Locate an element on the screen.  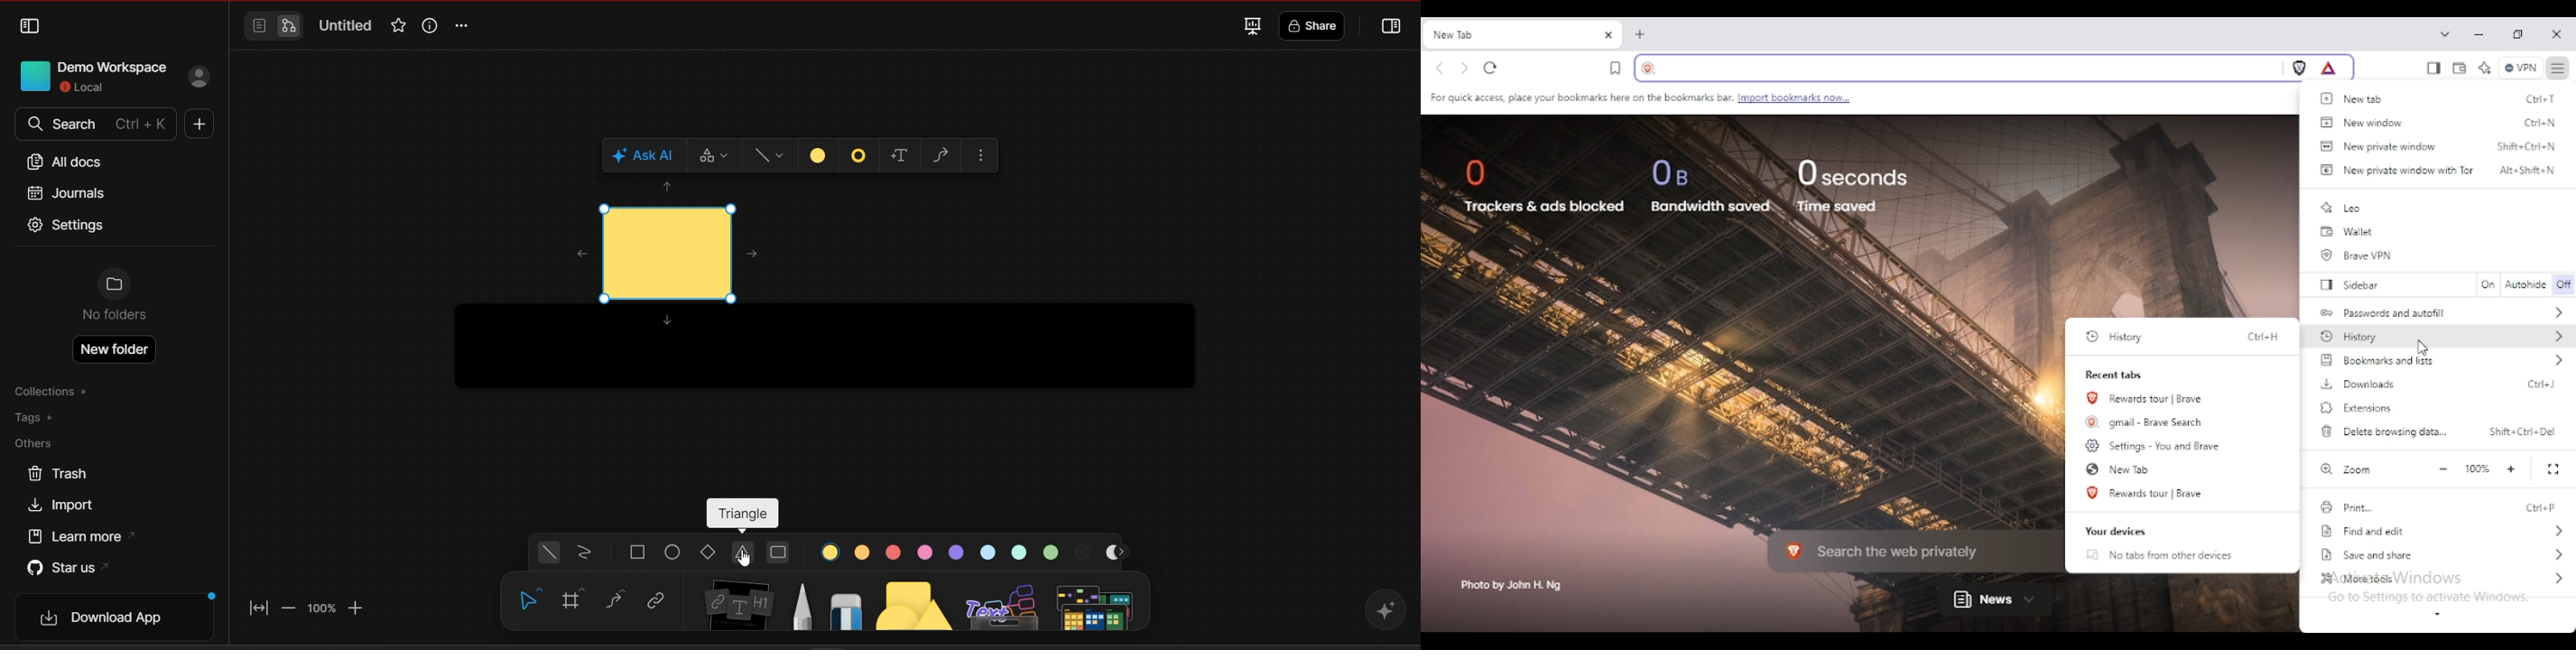
0 trackers & ads blocked is located at coordinates (1543, 189).